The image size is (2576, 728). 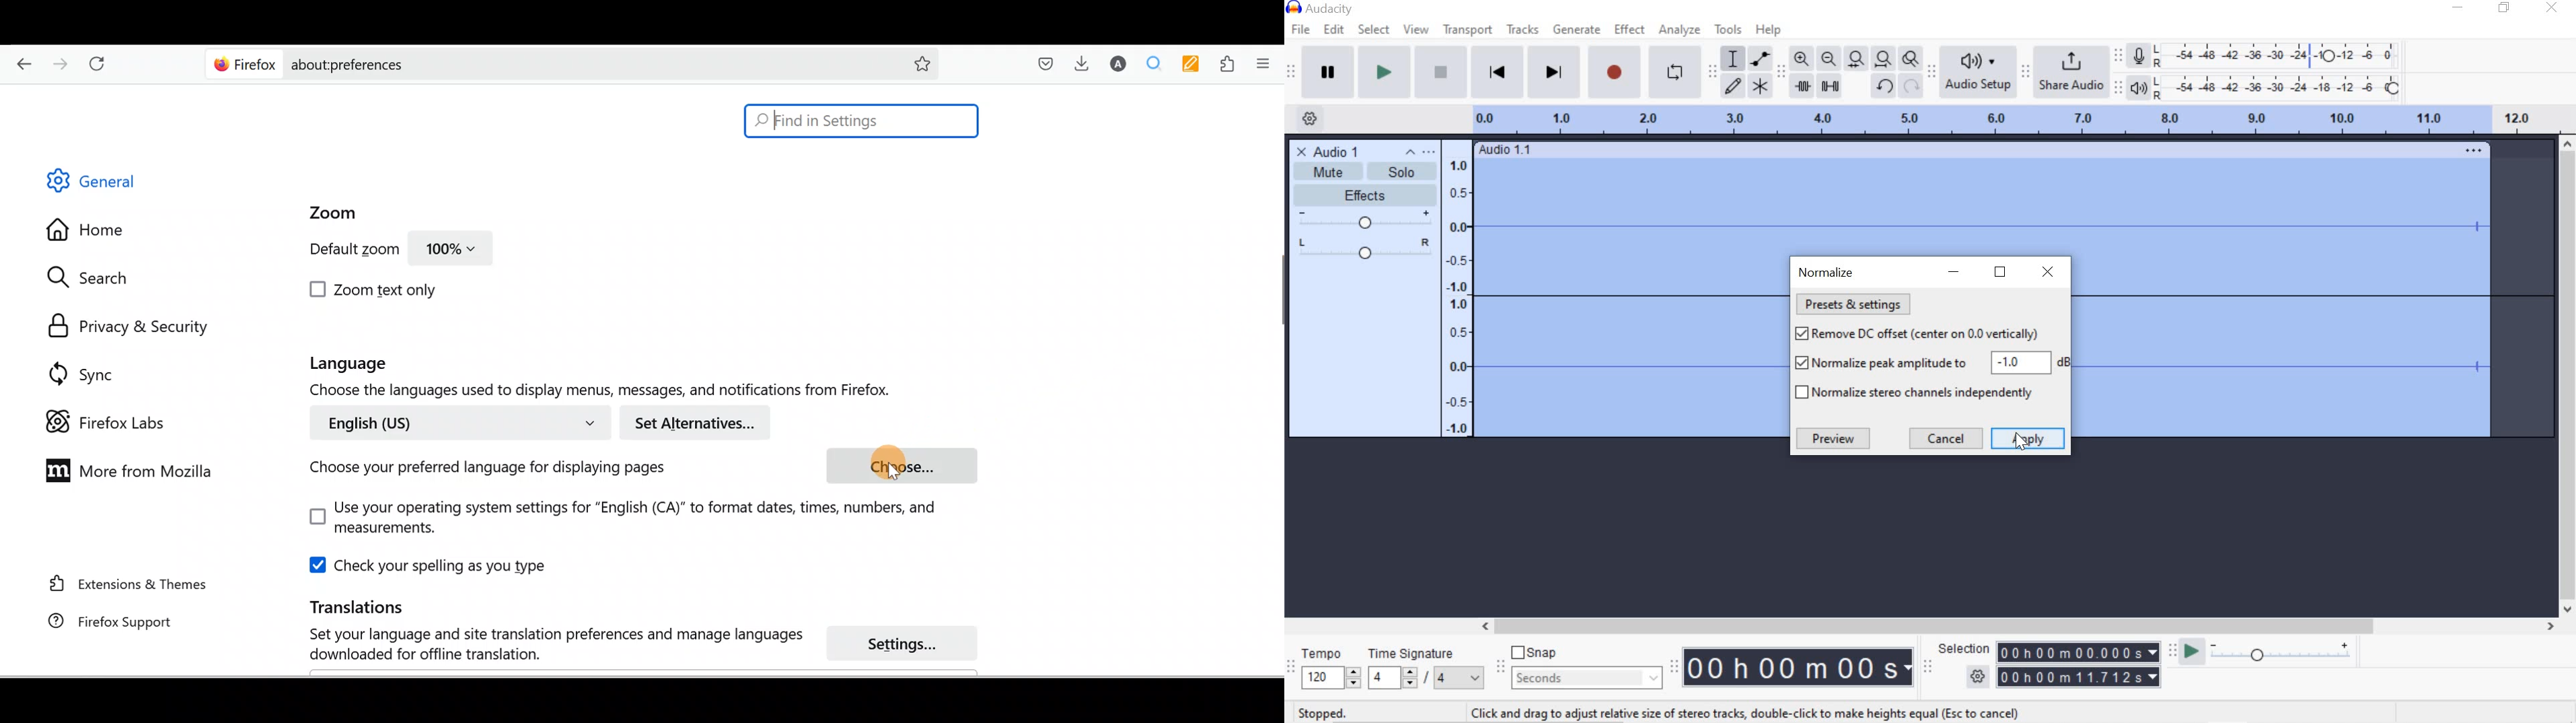 What do you see at coordinates (2121, 86) in the screenshot?
I see `Playback meter toolbar` at bounding box center [2121, 86].